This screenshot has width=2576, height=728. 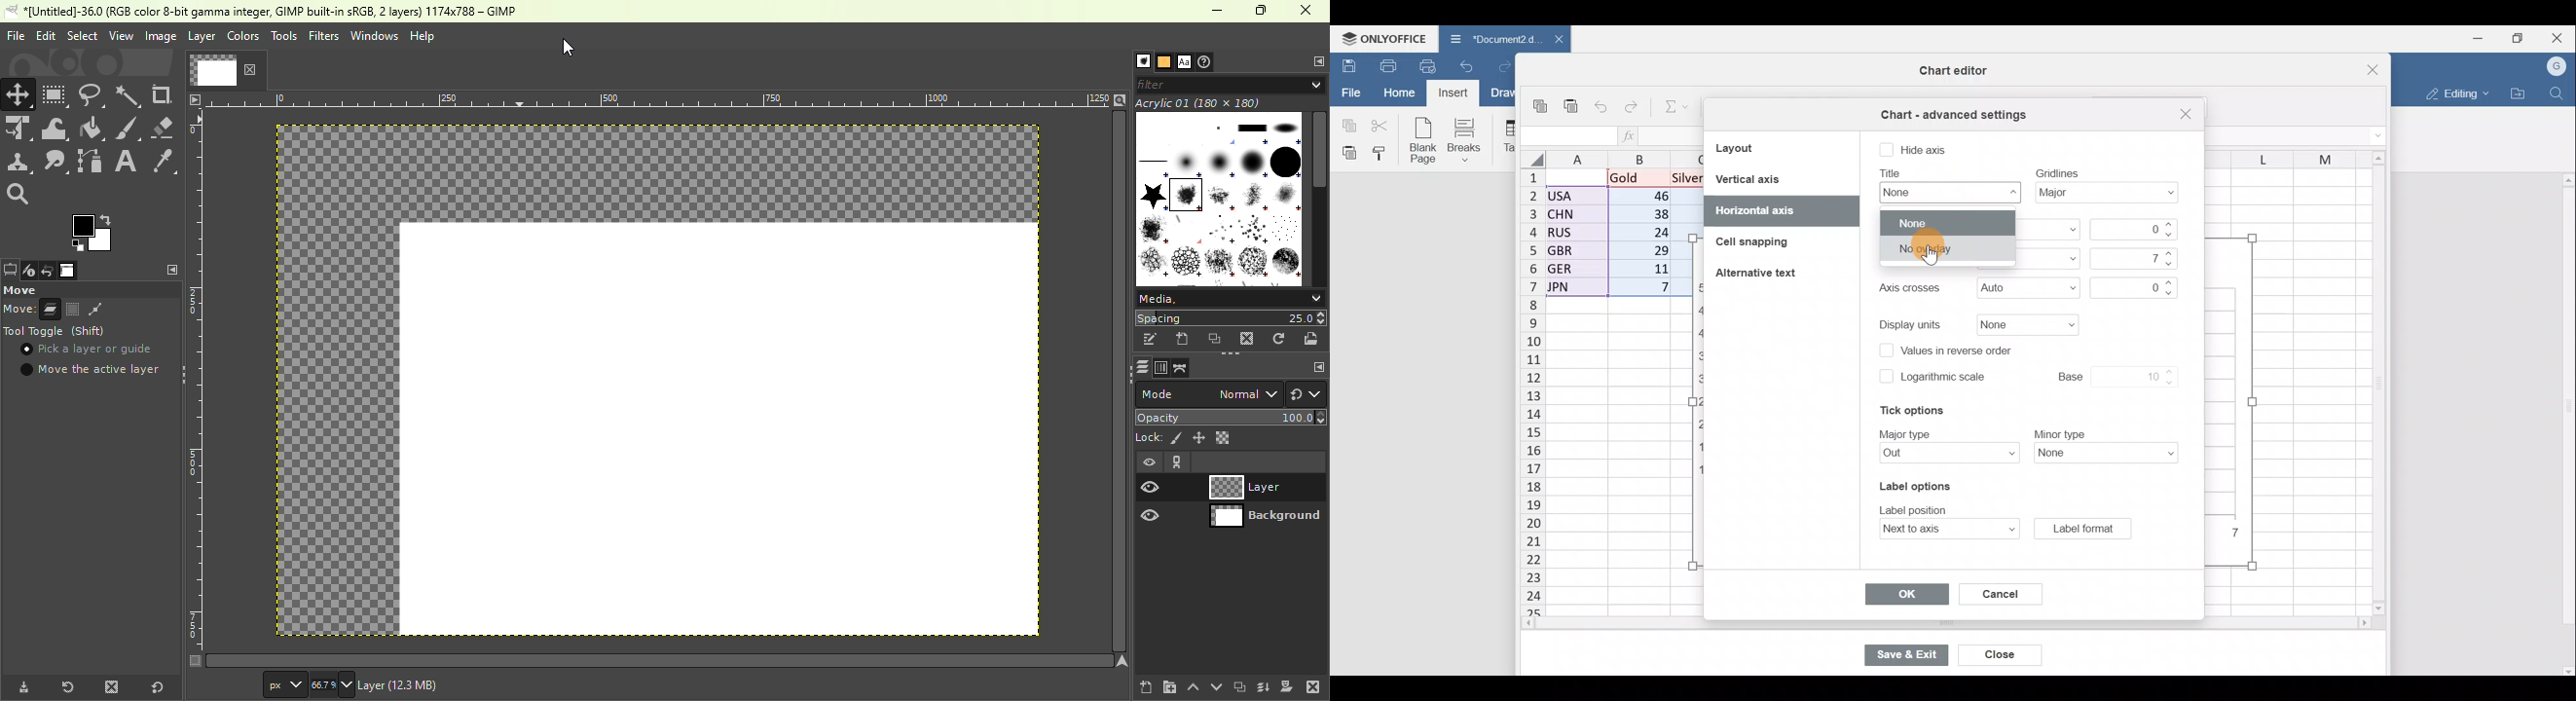 What do you see at coordinates (2557, 93) in the screenshot?
I see `Find` at bounding box center [2557, 93].